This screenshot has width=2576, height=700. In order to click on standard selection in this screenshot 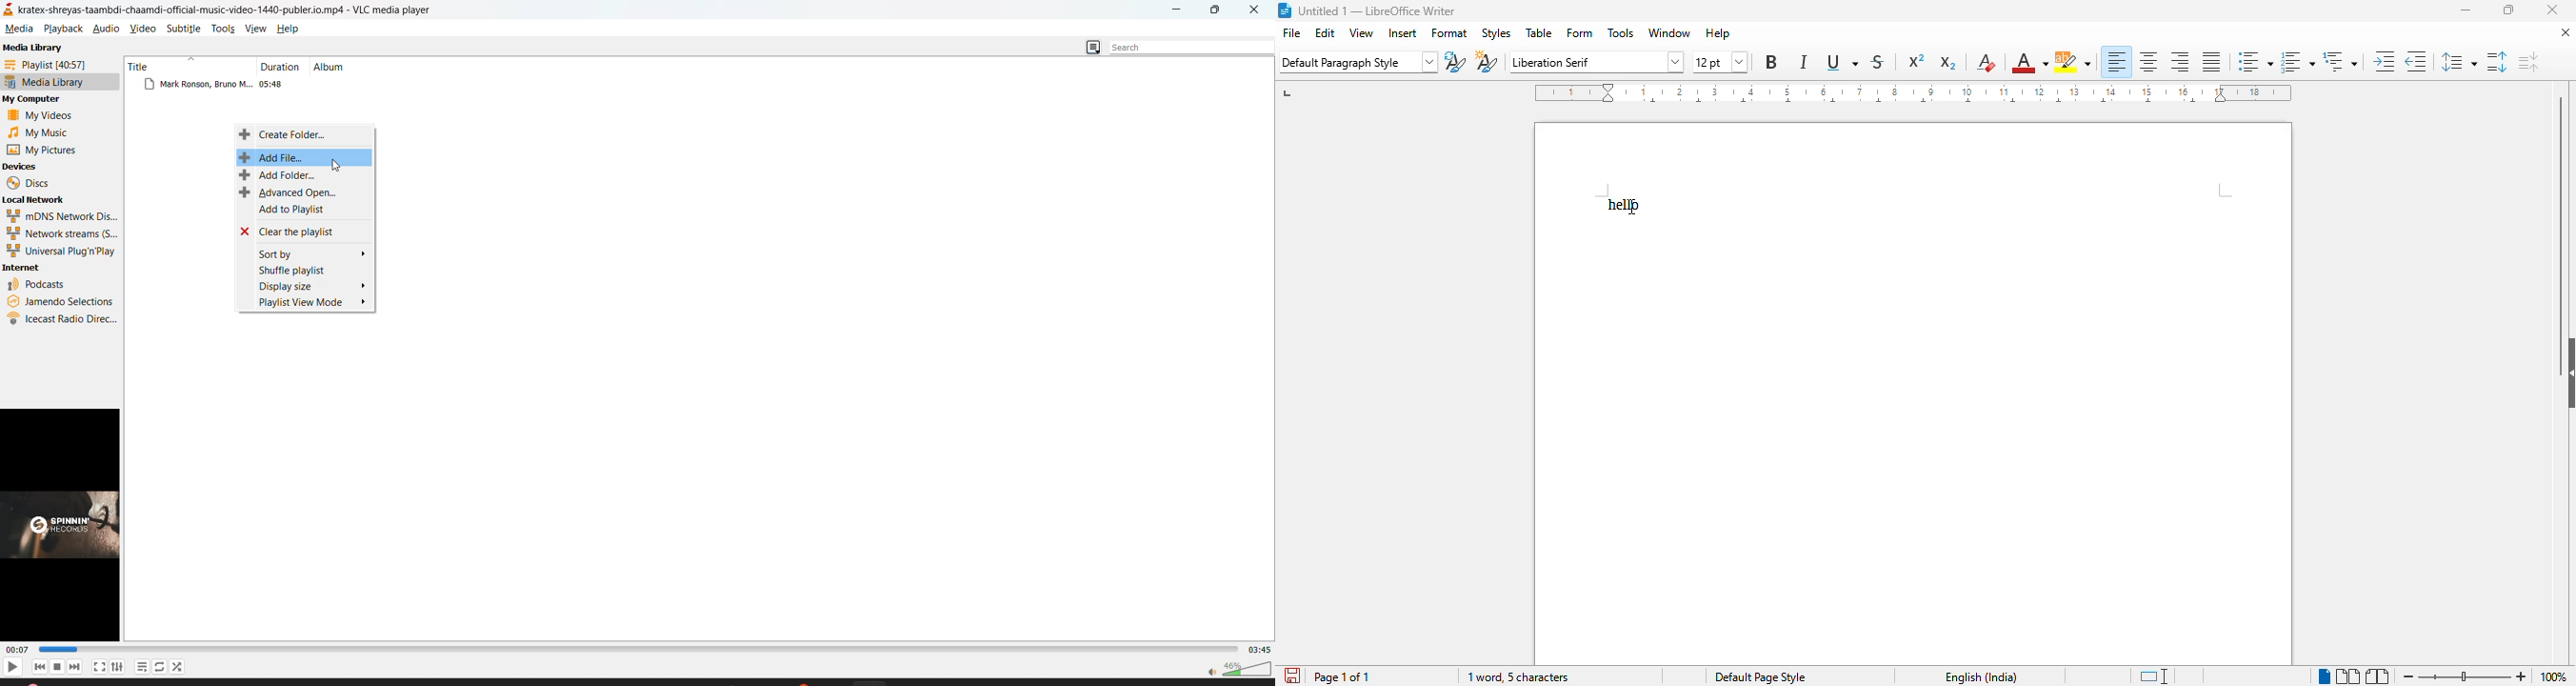, I will do `click(2156, 676)`.